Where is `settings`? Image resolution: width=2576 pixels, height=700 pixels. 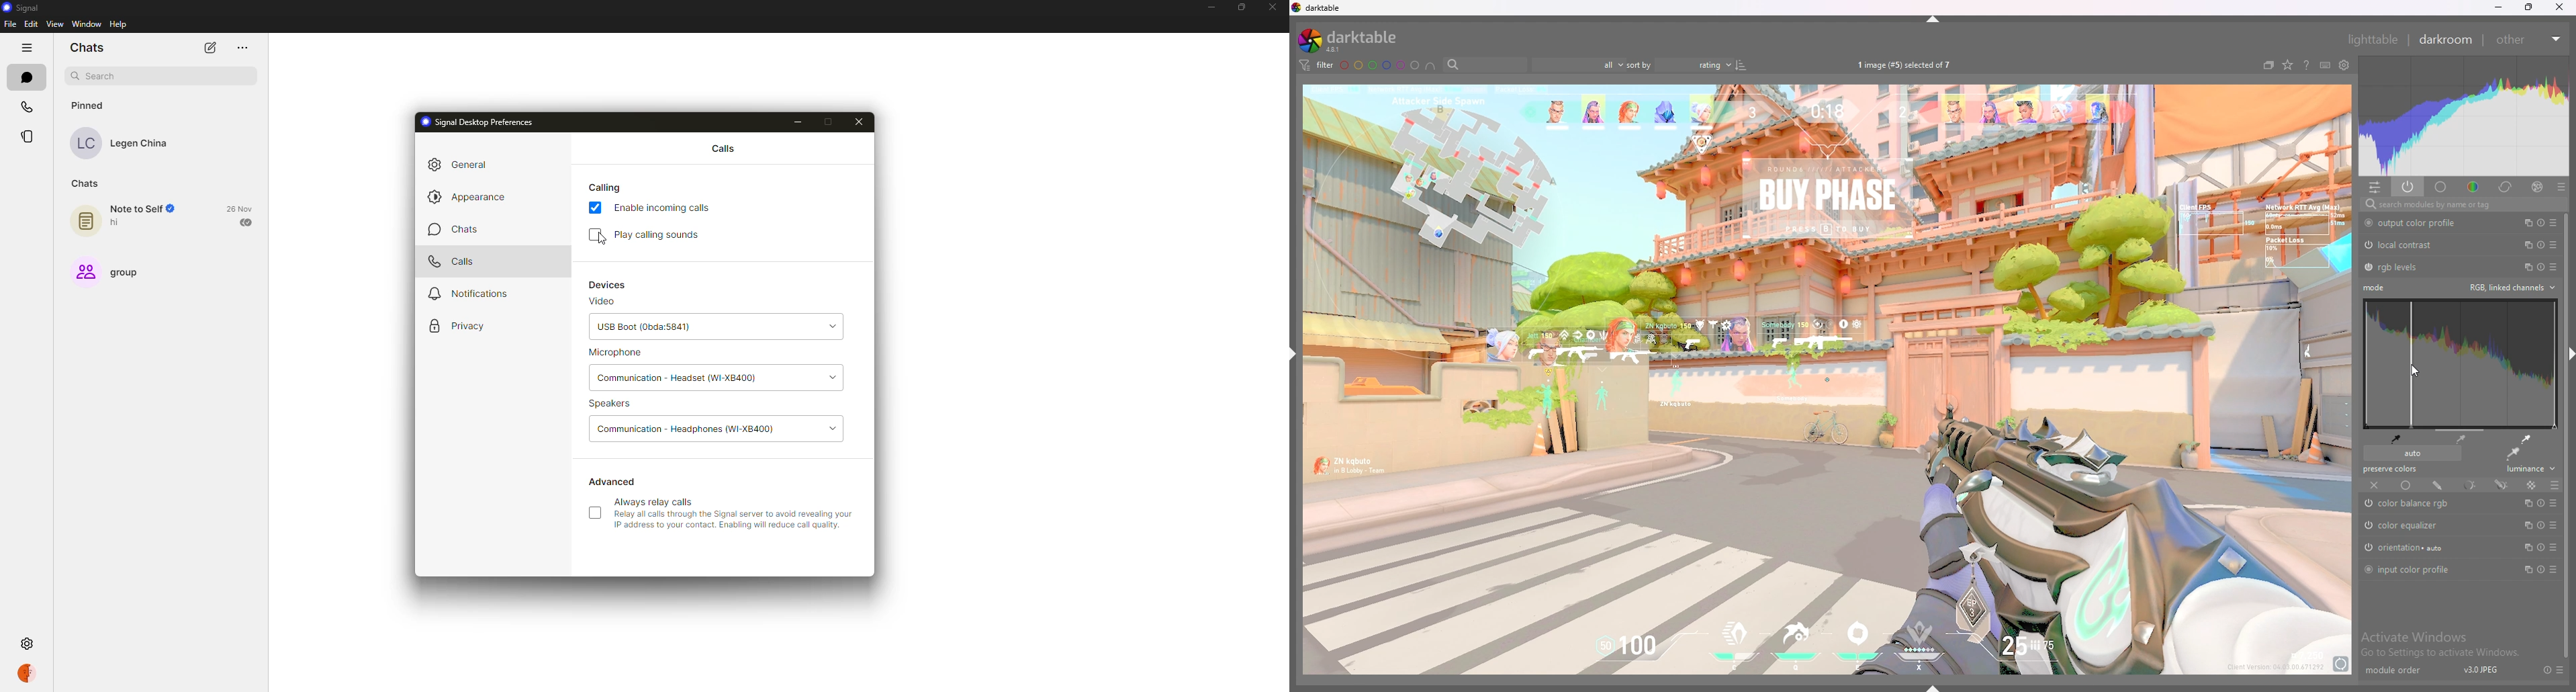
settings is located at coordinates (27, 643).